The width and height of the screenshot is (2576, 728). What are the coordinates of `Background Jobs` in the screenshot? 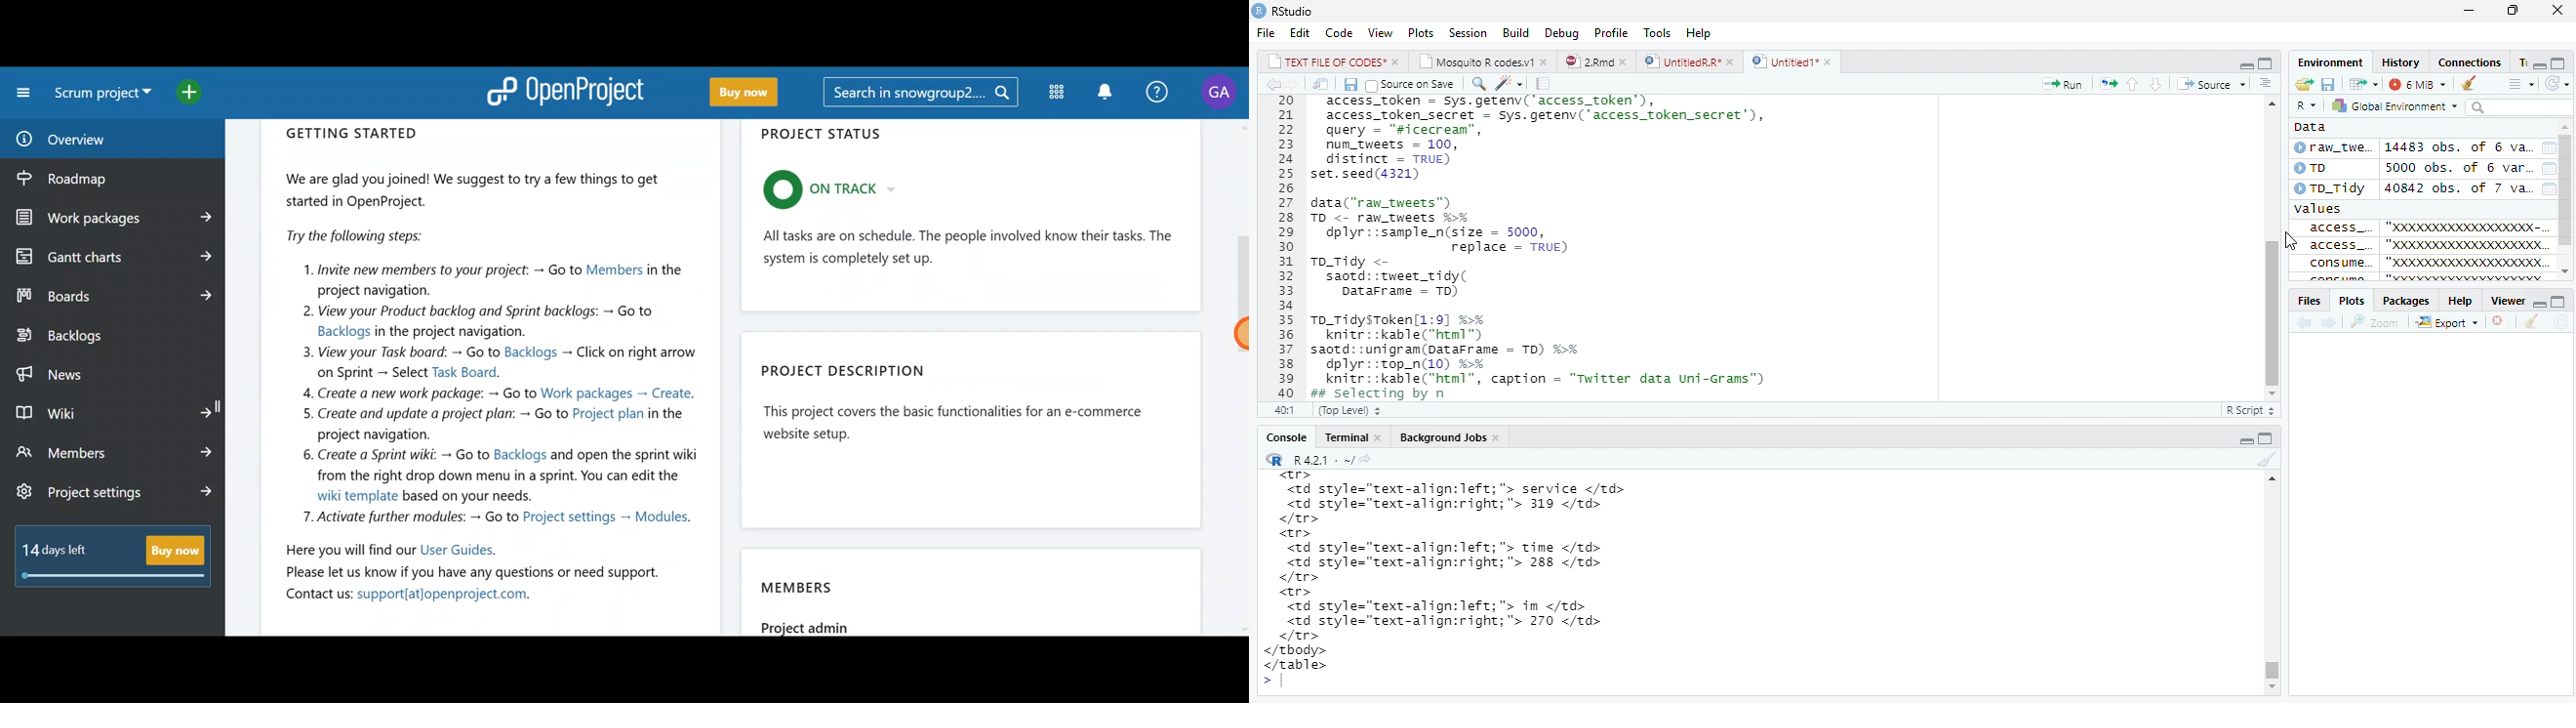 It's located at (1452, 436).